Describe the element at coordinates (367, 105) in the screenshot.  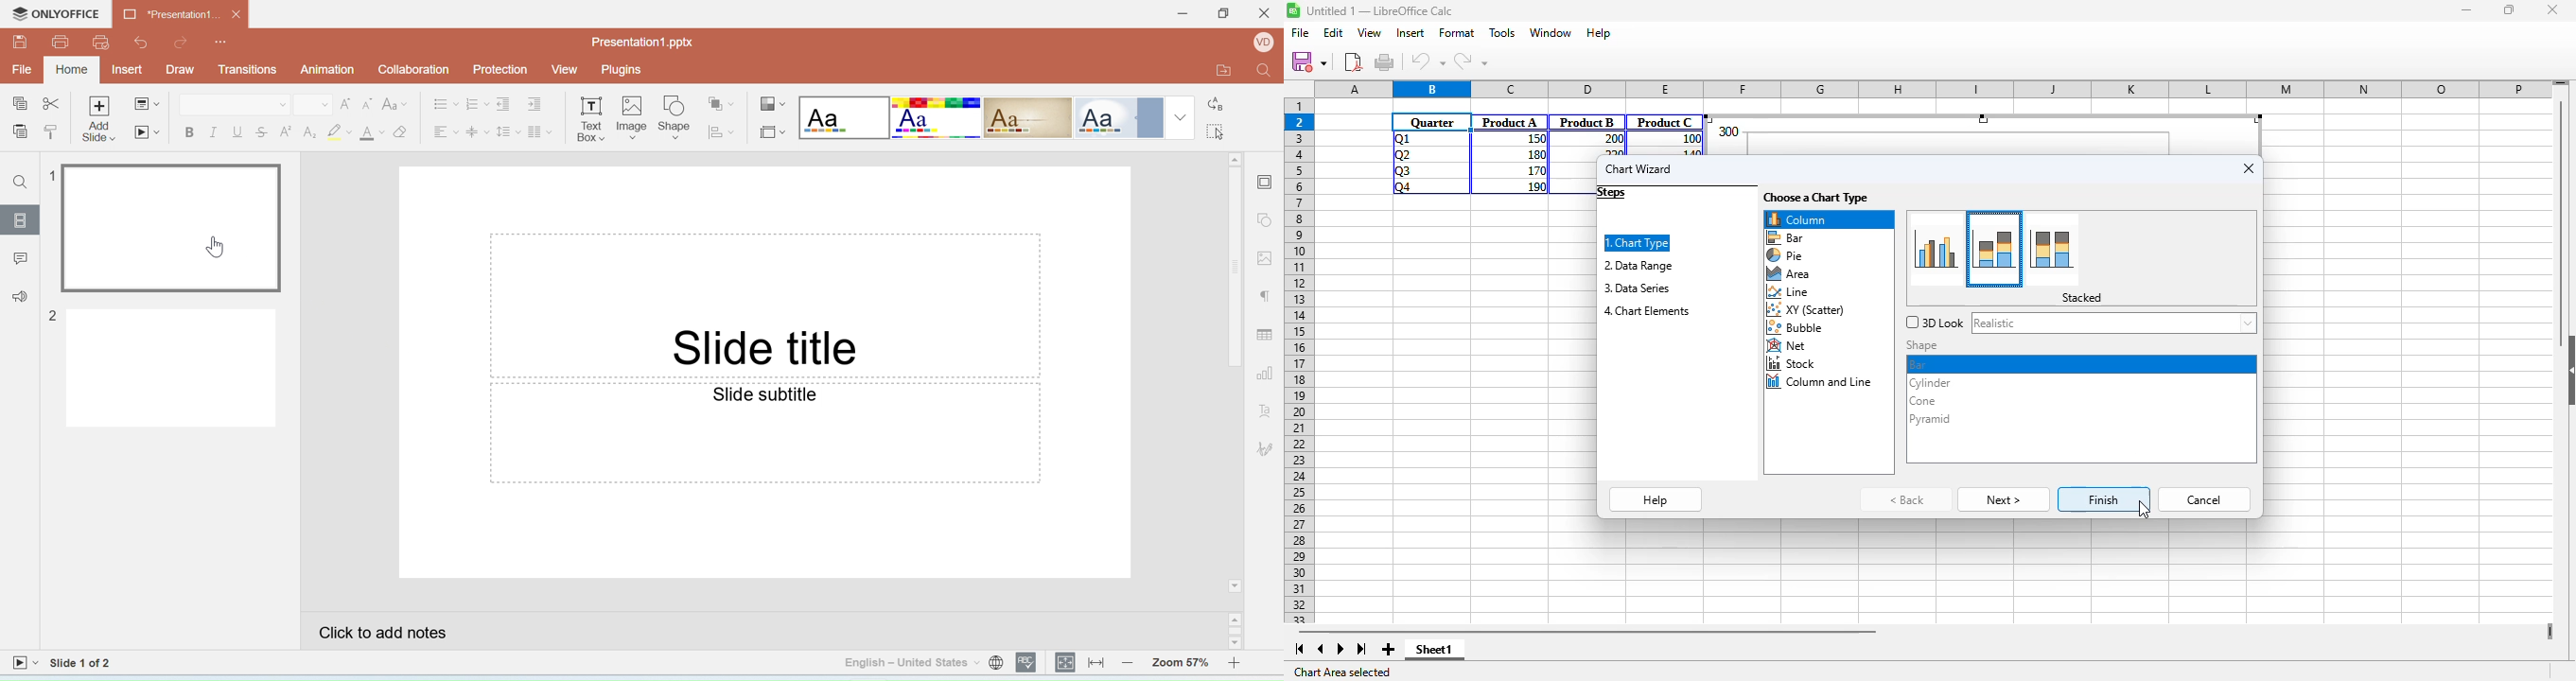
I see `Decrement font size` at that location.